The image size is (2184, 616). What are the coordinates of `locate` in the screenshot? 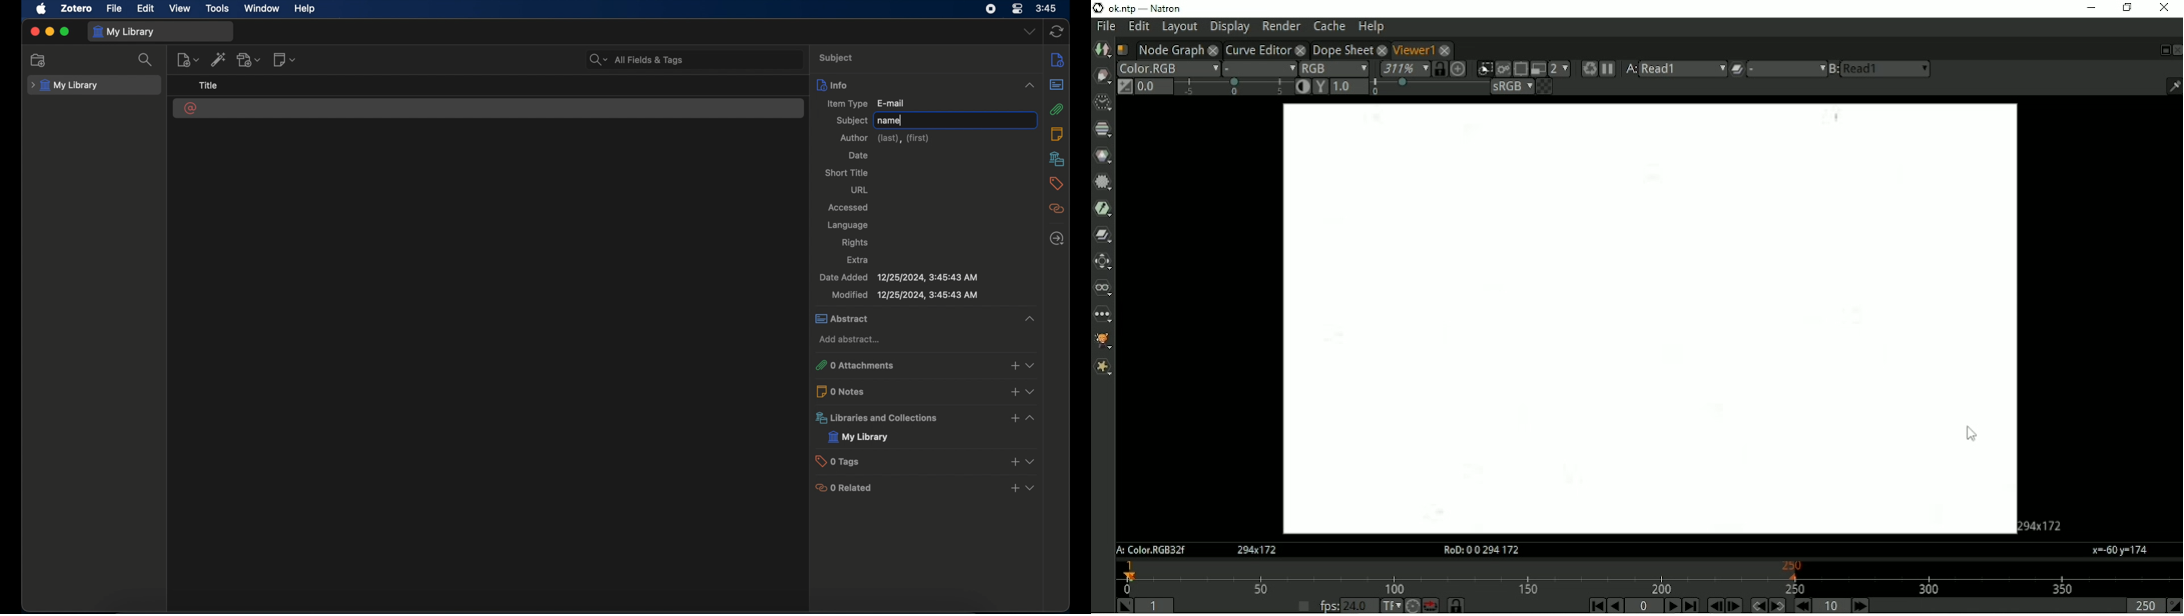 It's located at (1056, 239).